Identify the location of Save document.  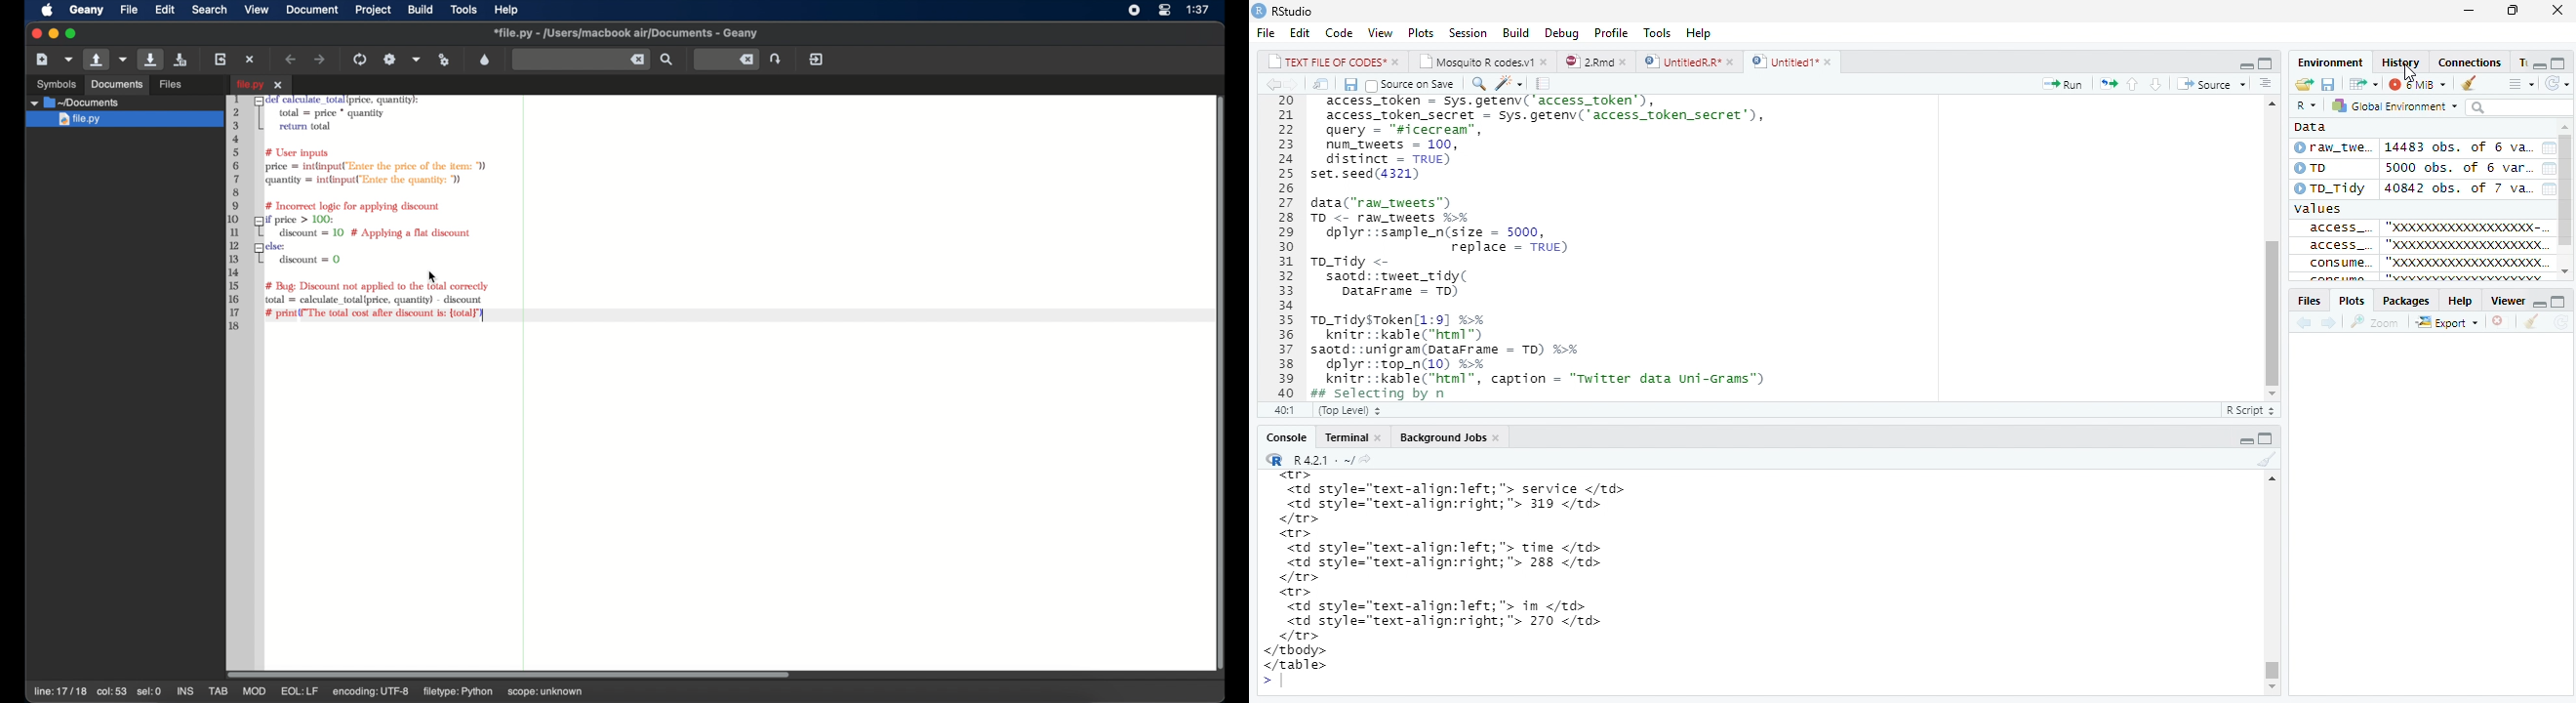
(1348, 84).